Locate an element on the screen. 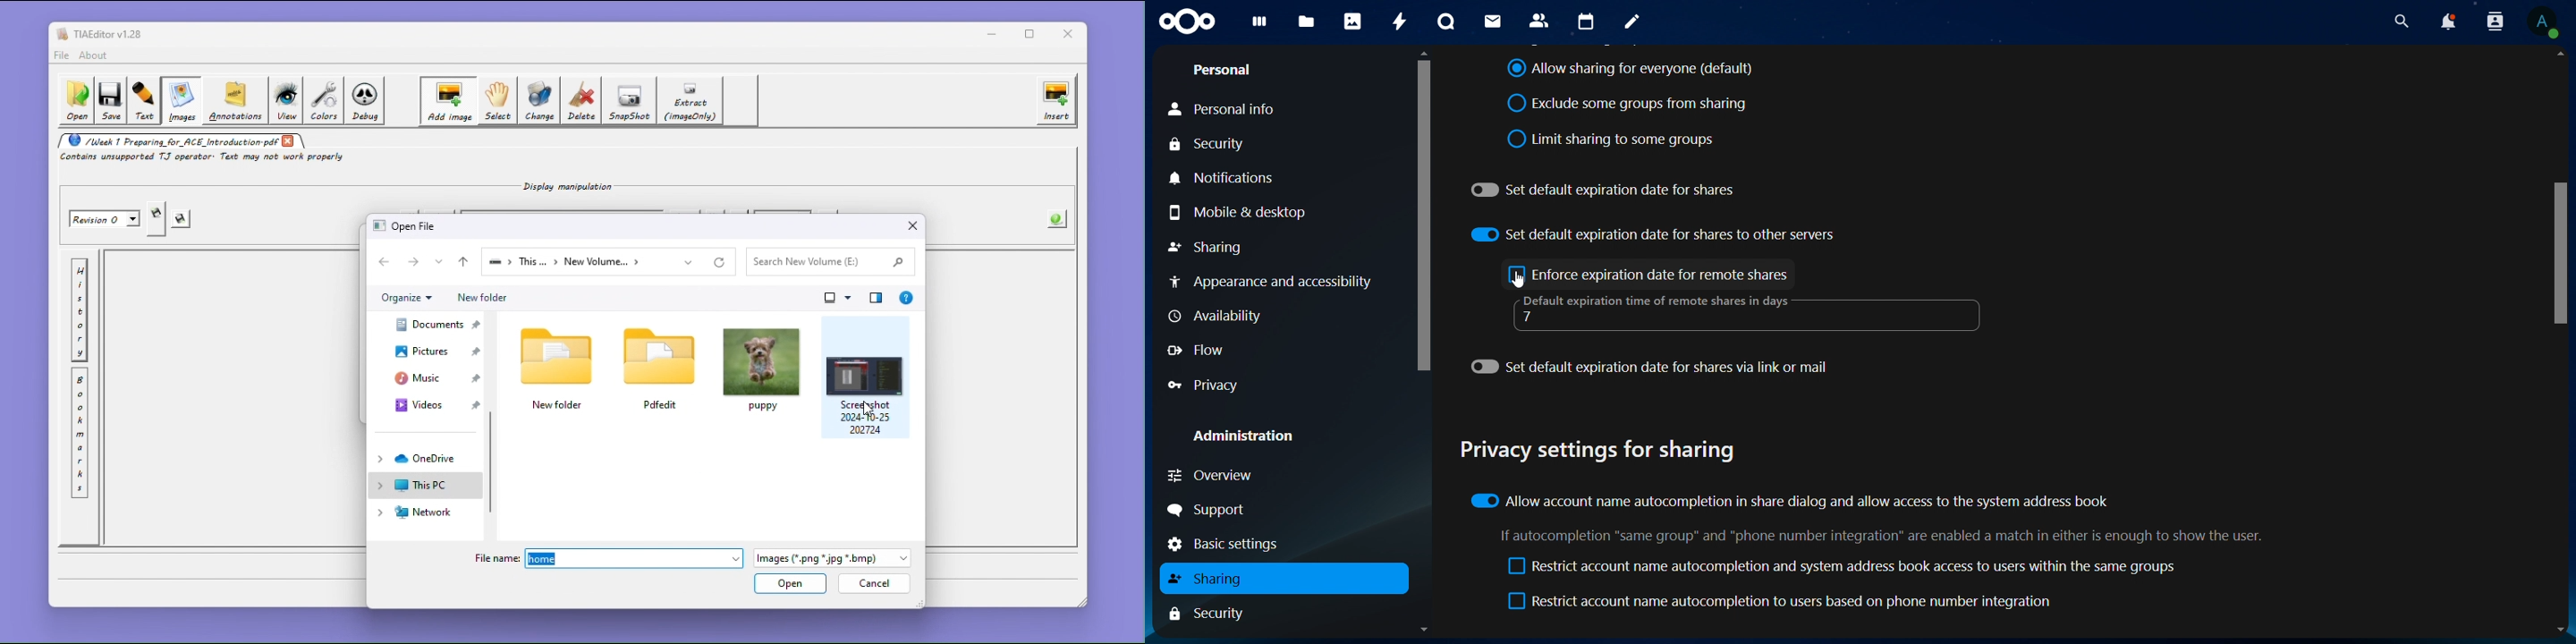 This screenshot has height=644, width=2576. Set default expiration date for shares to other servers is located at coordinates (1653, 234).